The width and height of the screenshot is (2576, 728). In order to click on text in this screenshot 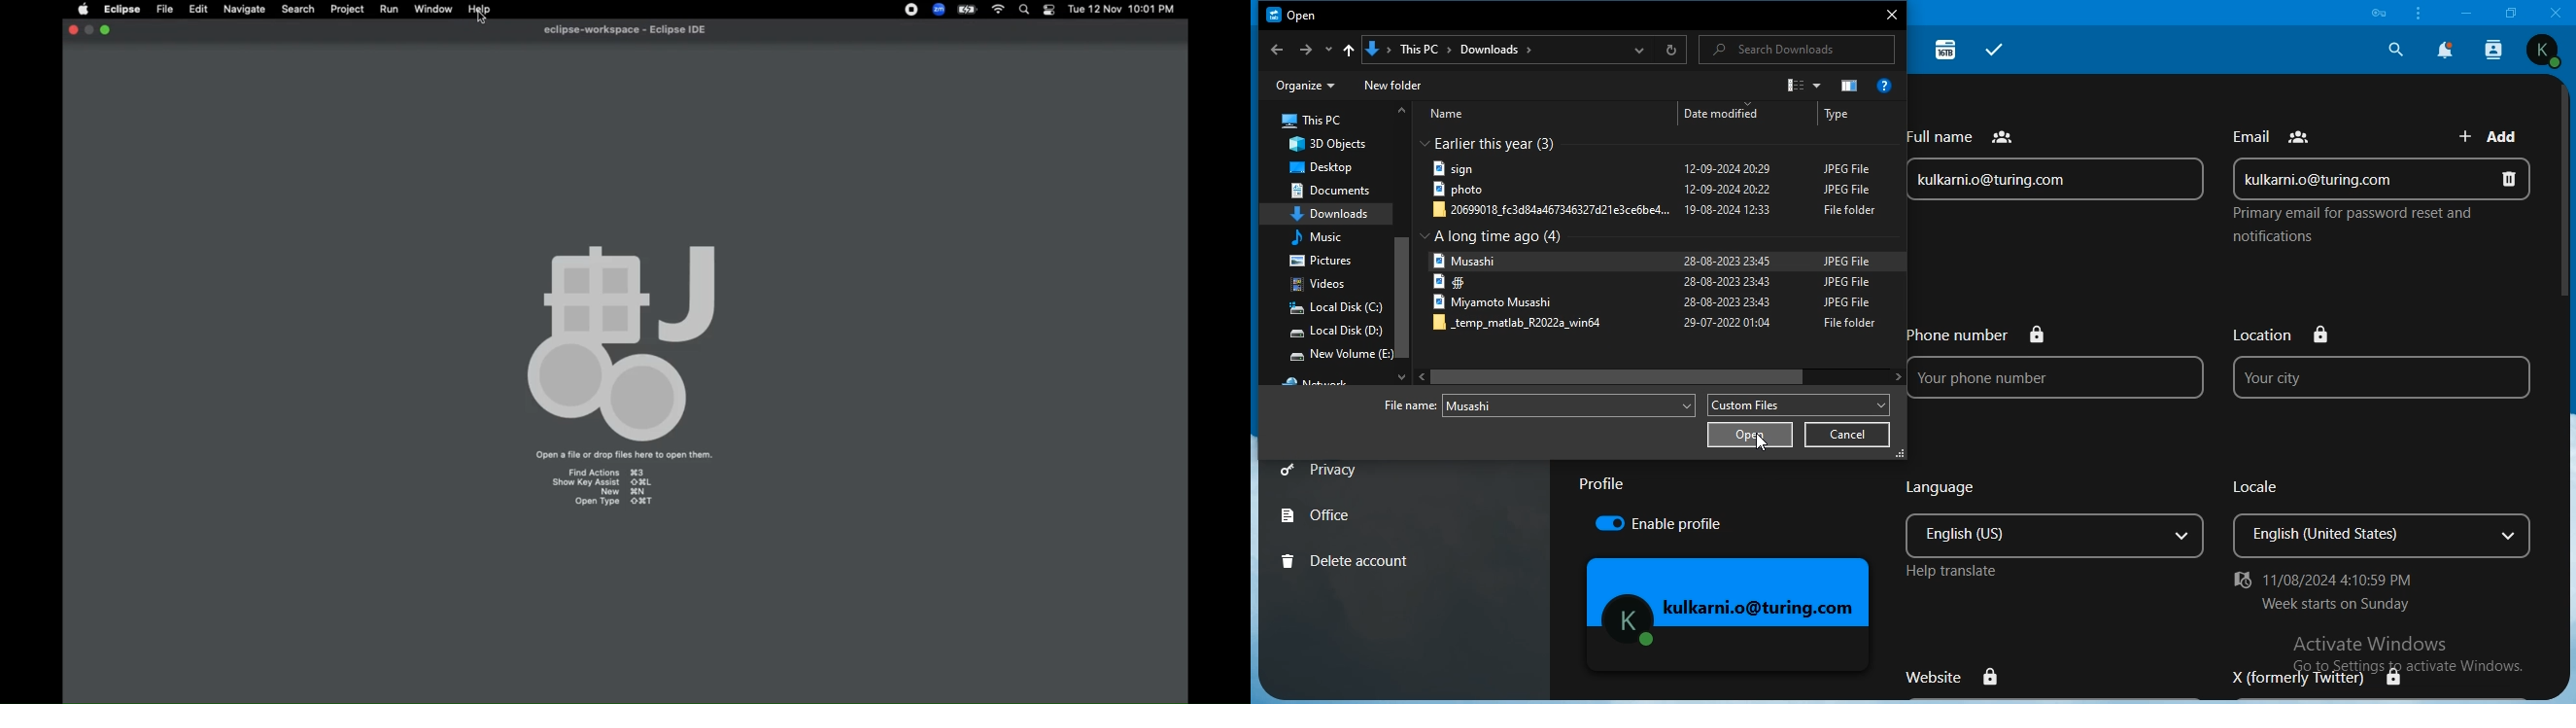, I will do `click(1601, 487)`.